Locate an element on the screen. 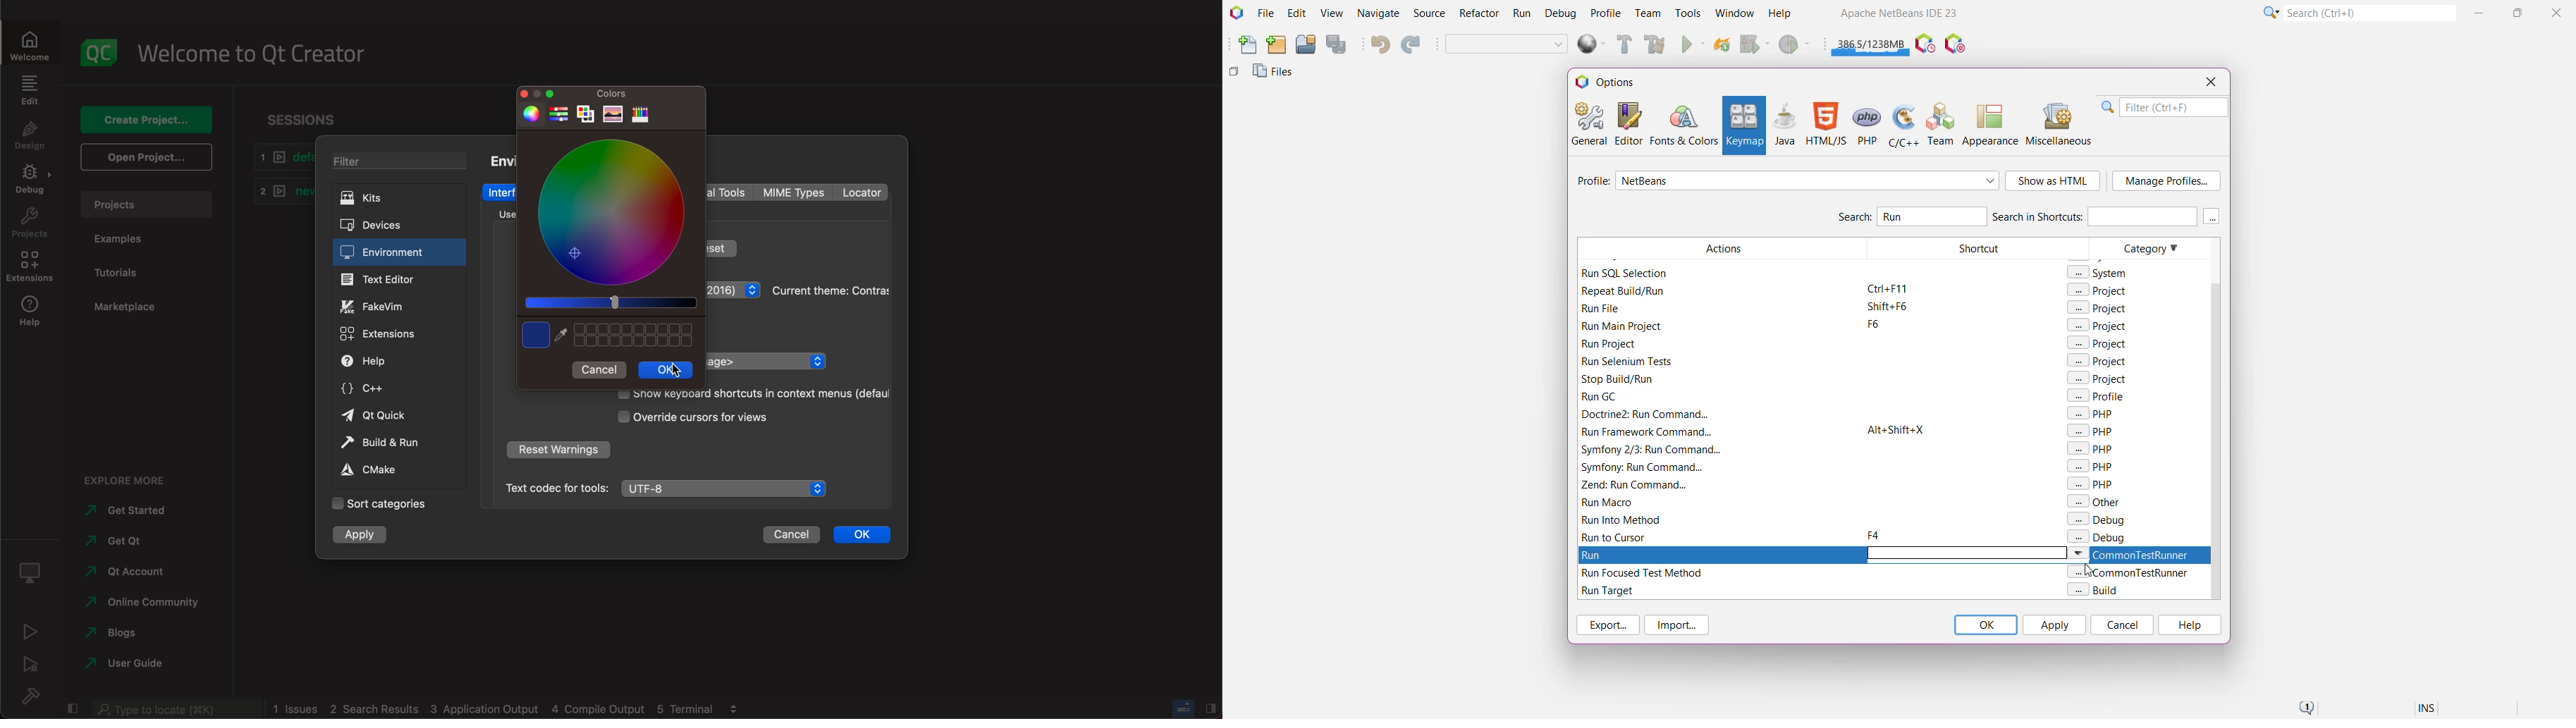  debug is located at coordinates (33, 183).